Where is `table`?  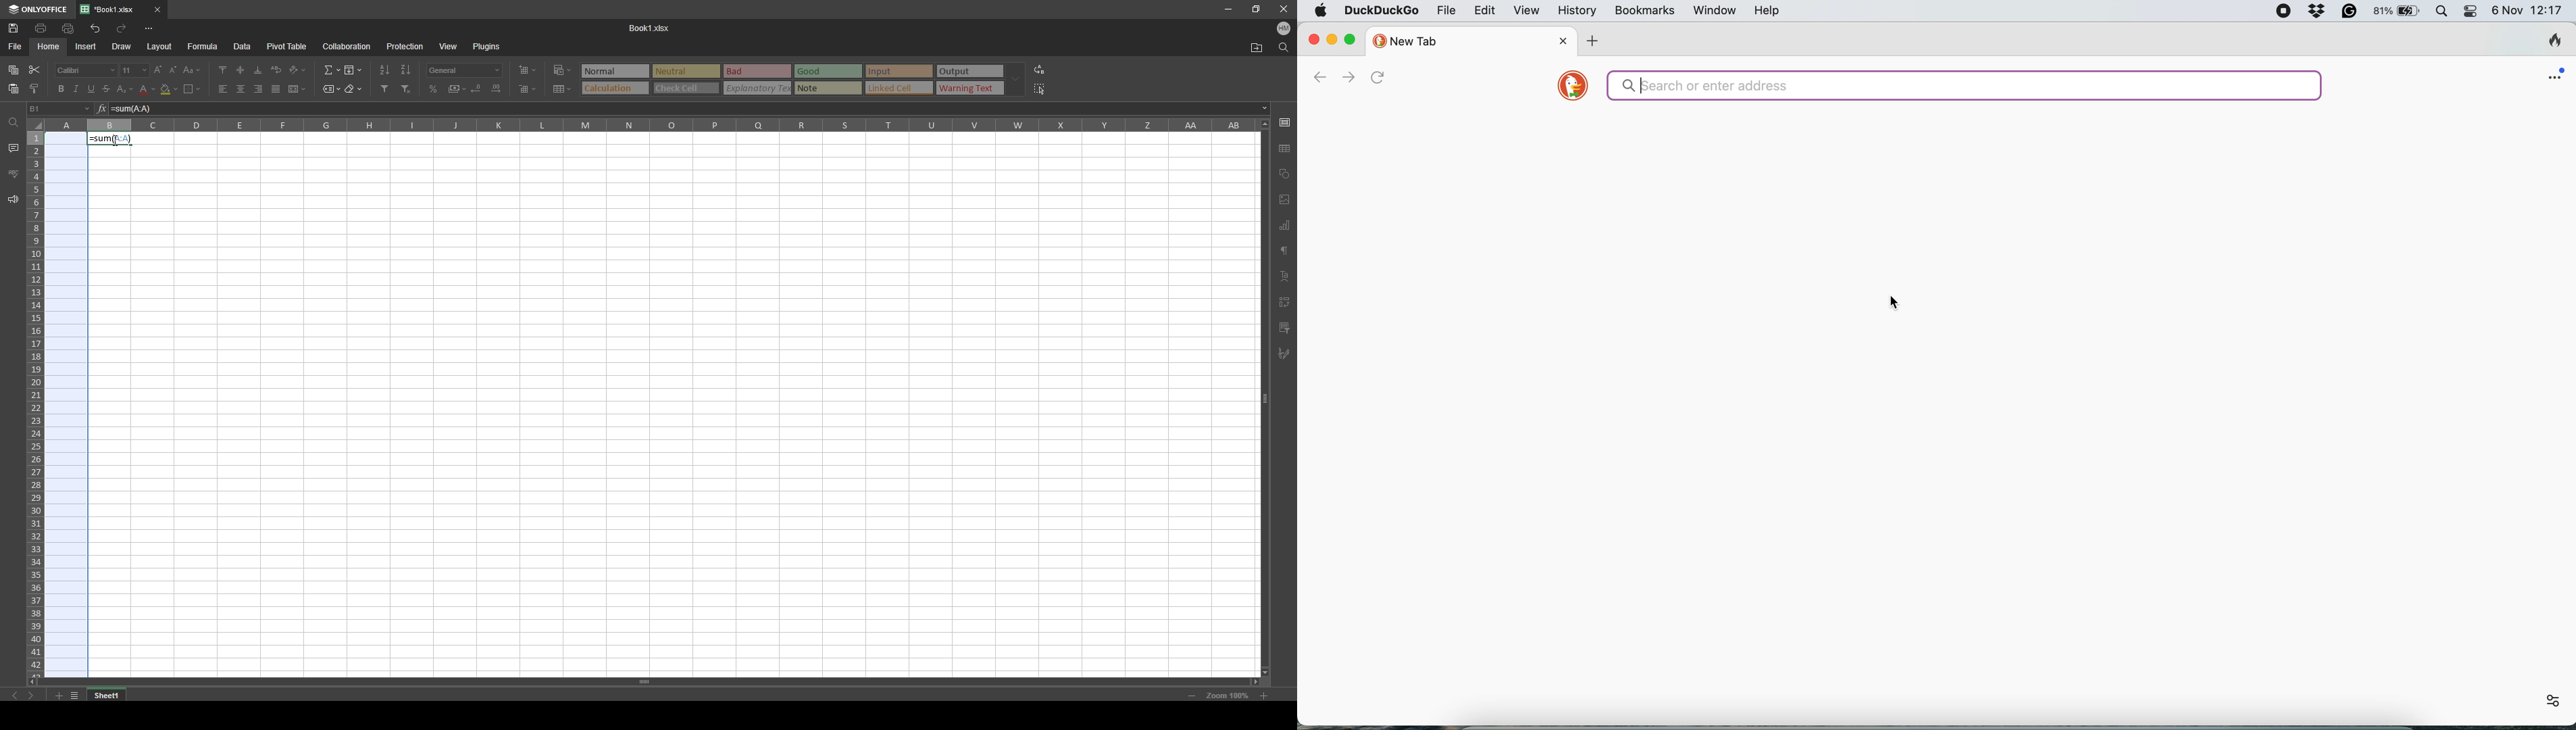
table is located at coordinates (563, 89).